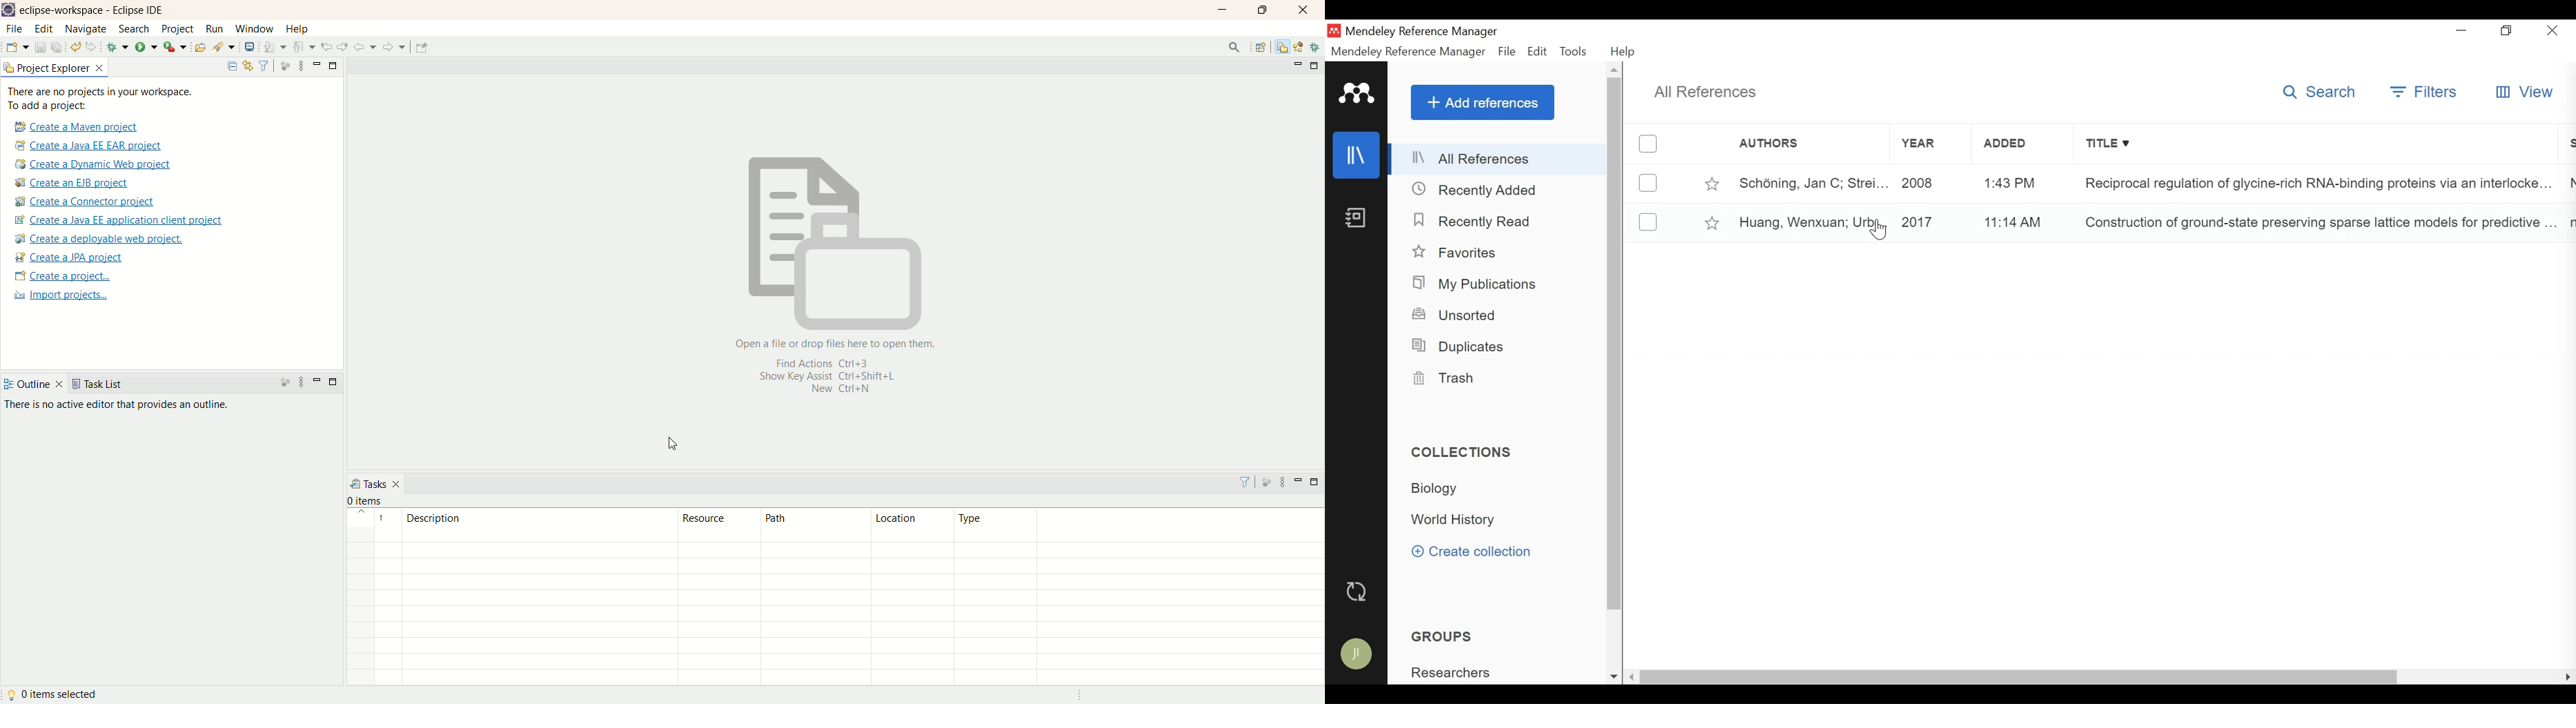  What do you see at coordinates (1926, 143) in the screenshot?
I see `Year` at bounding box center [1926, 143].